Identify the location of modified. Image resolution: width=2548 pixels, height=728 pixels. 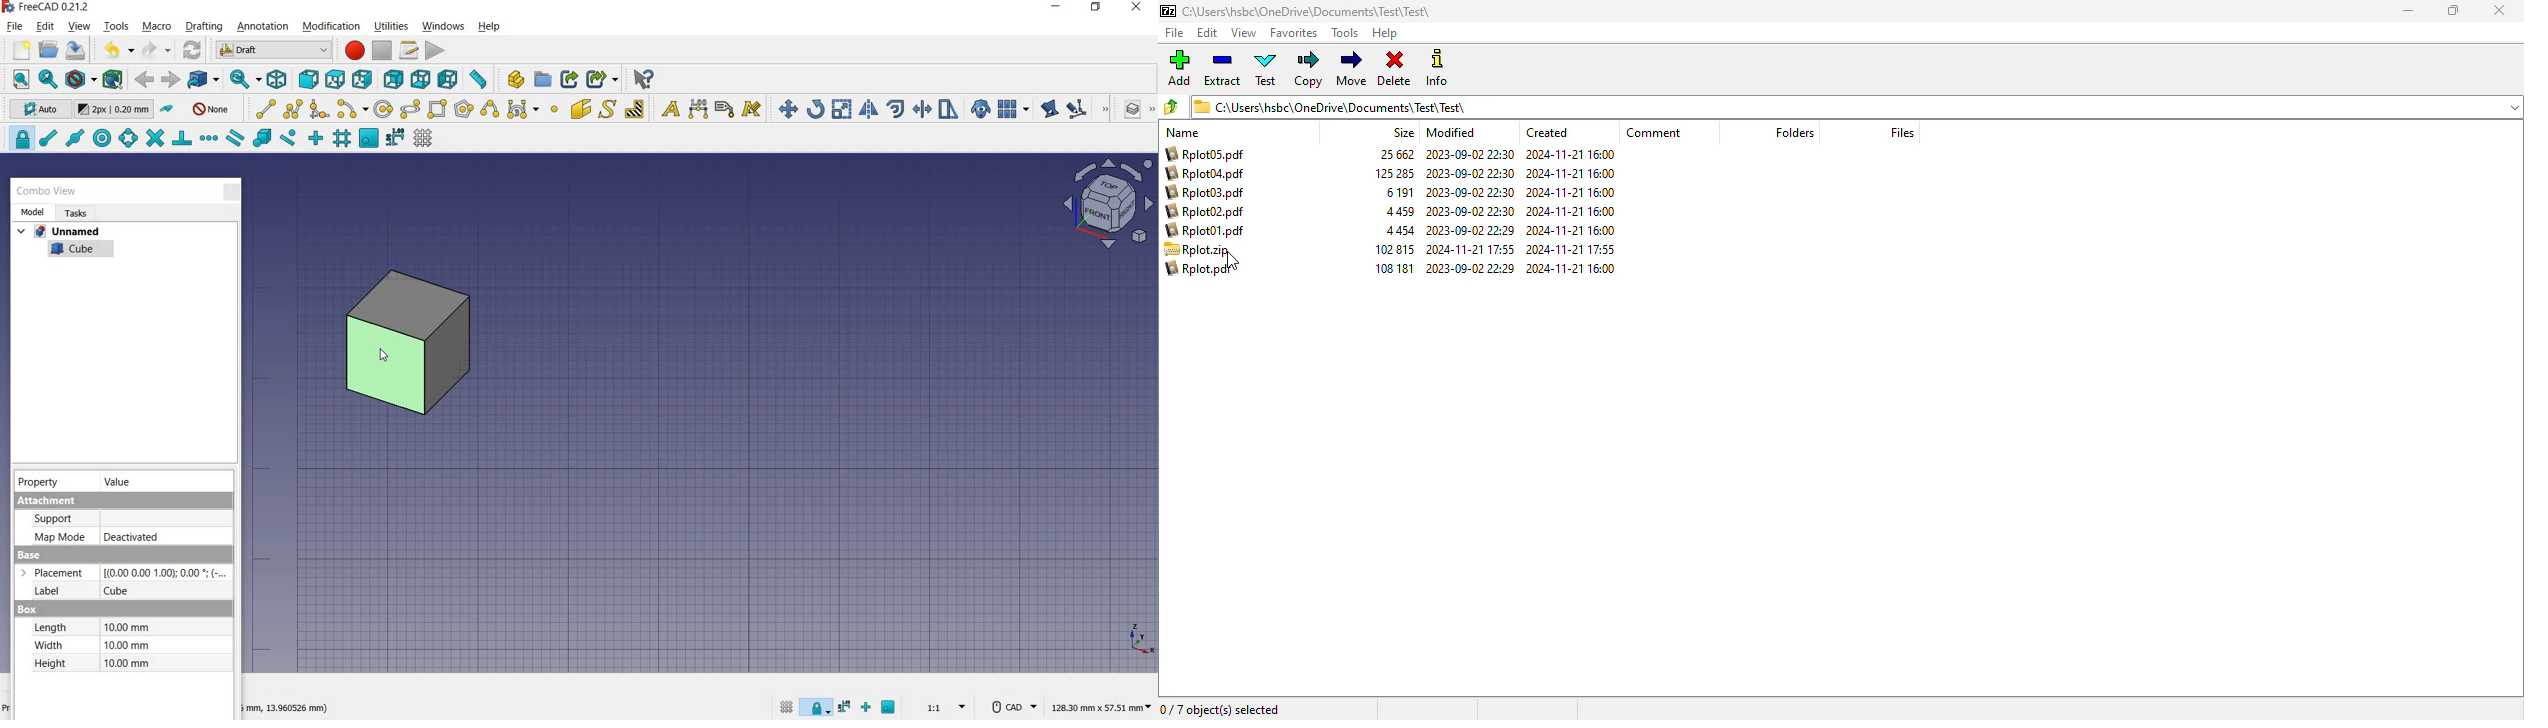
(1451, 132).